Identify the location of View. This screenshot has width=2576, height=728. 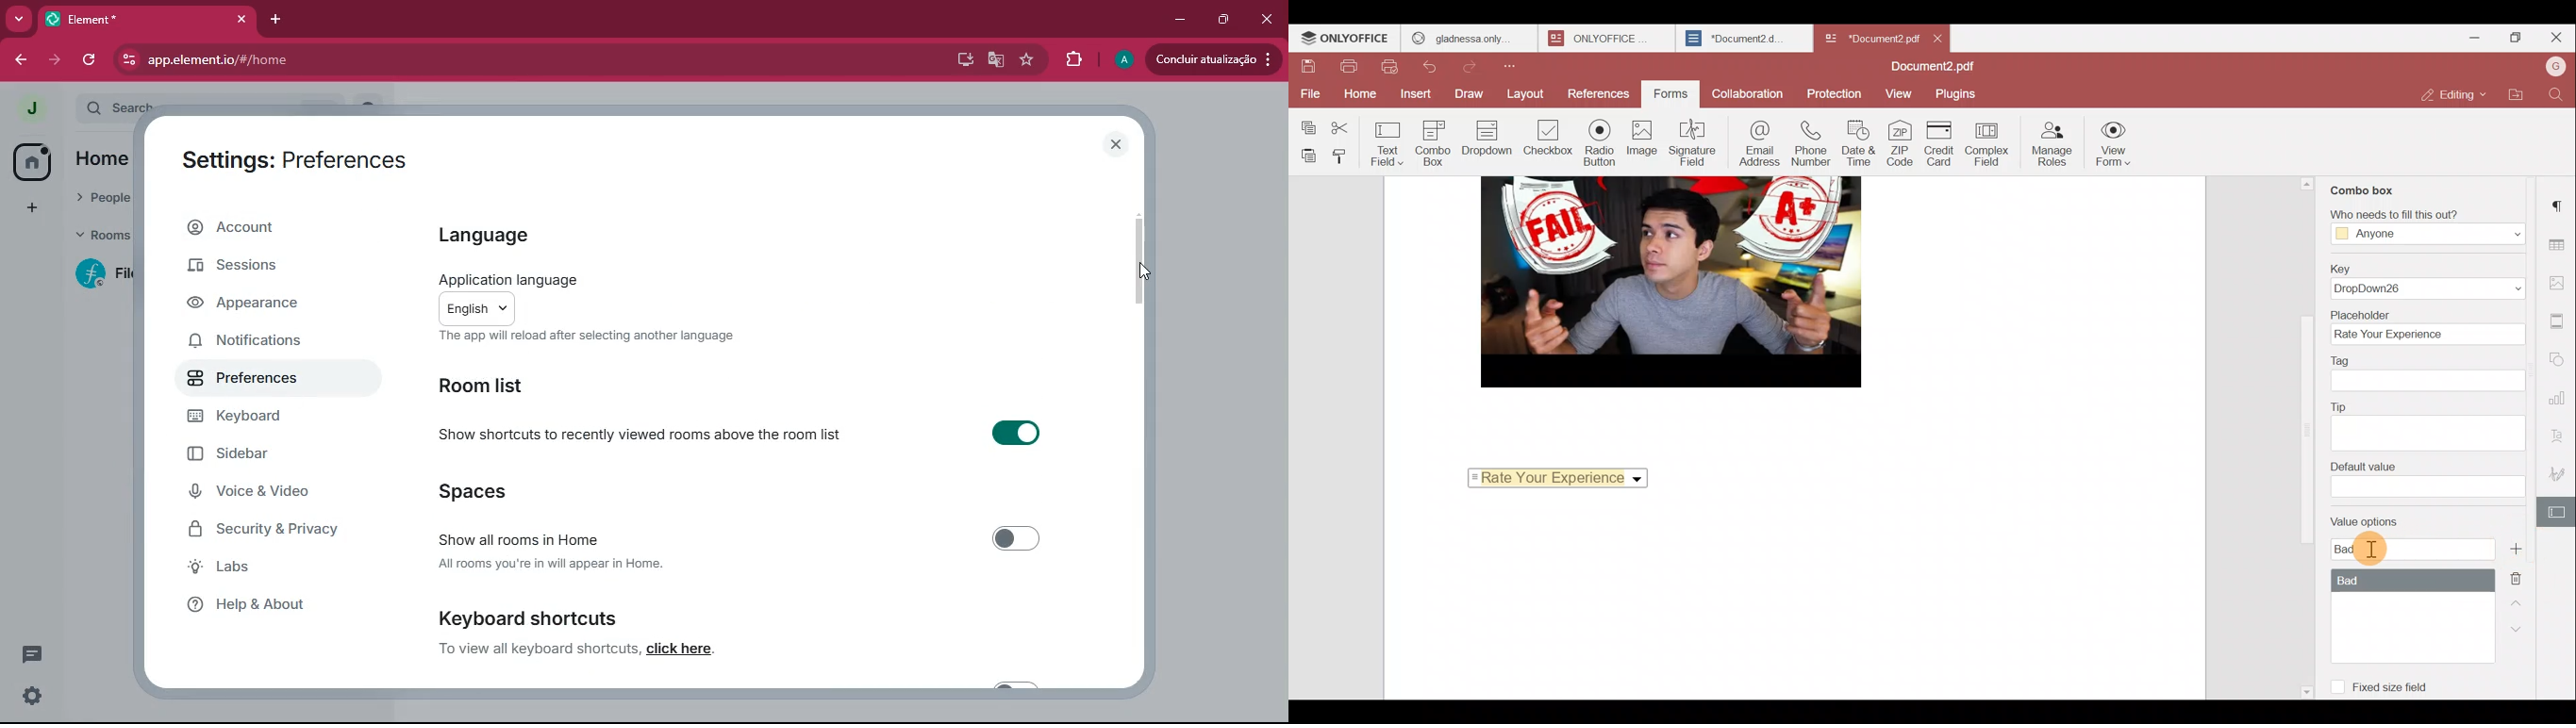
(1900, 93).